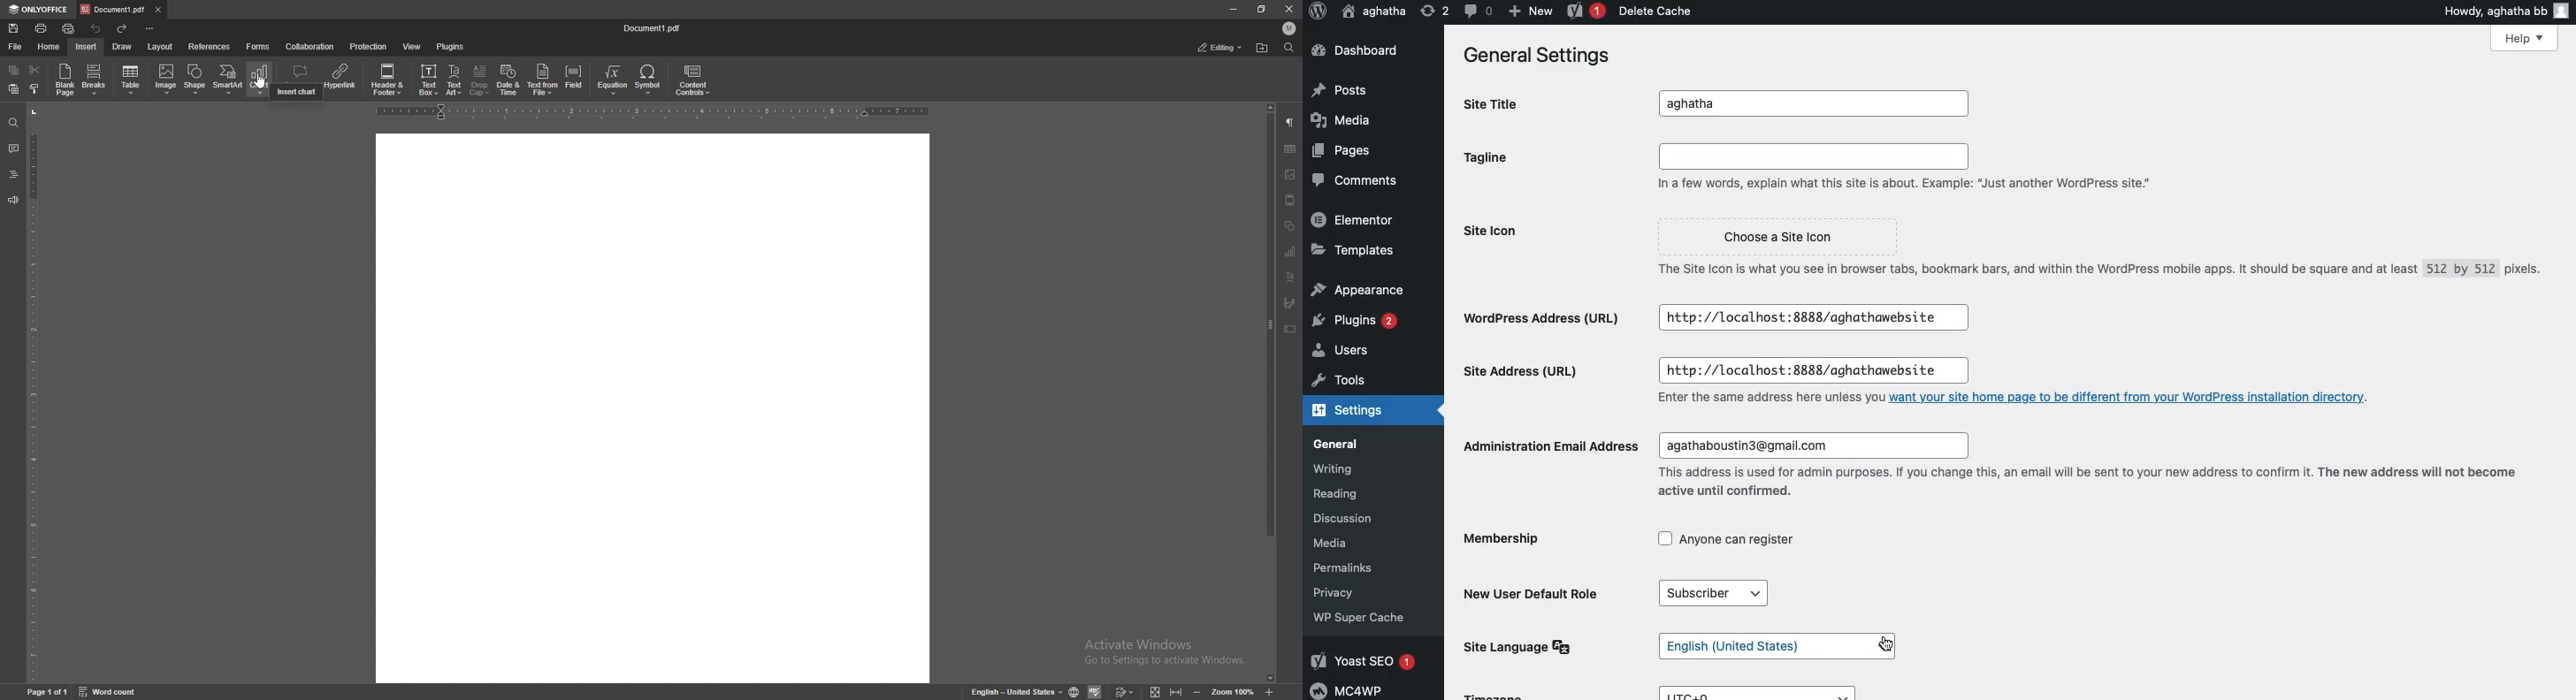  I want to click on Site icon, so click(1496, 231).